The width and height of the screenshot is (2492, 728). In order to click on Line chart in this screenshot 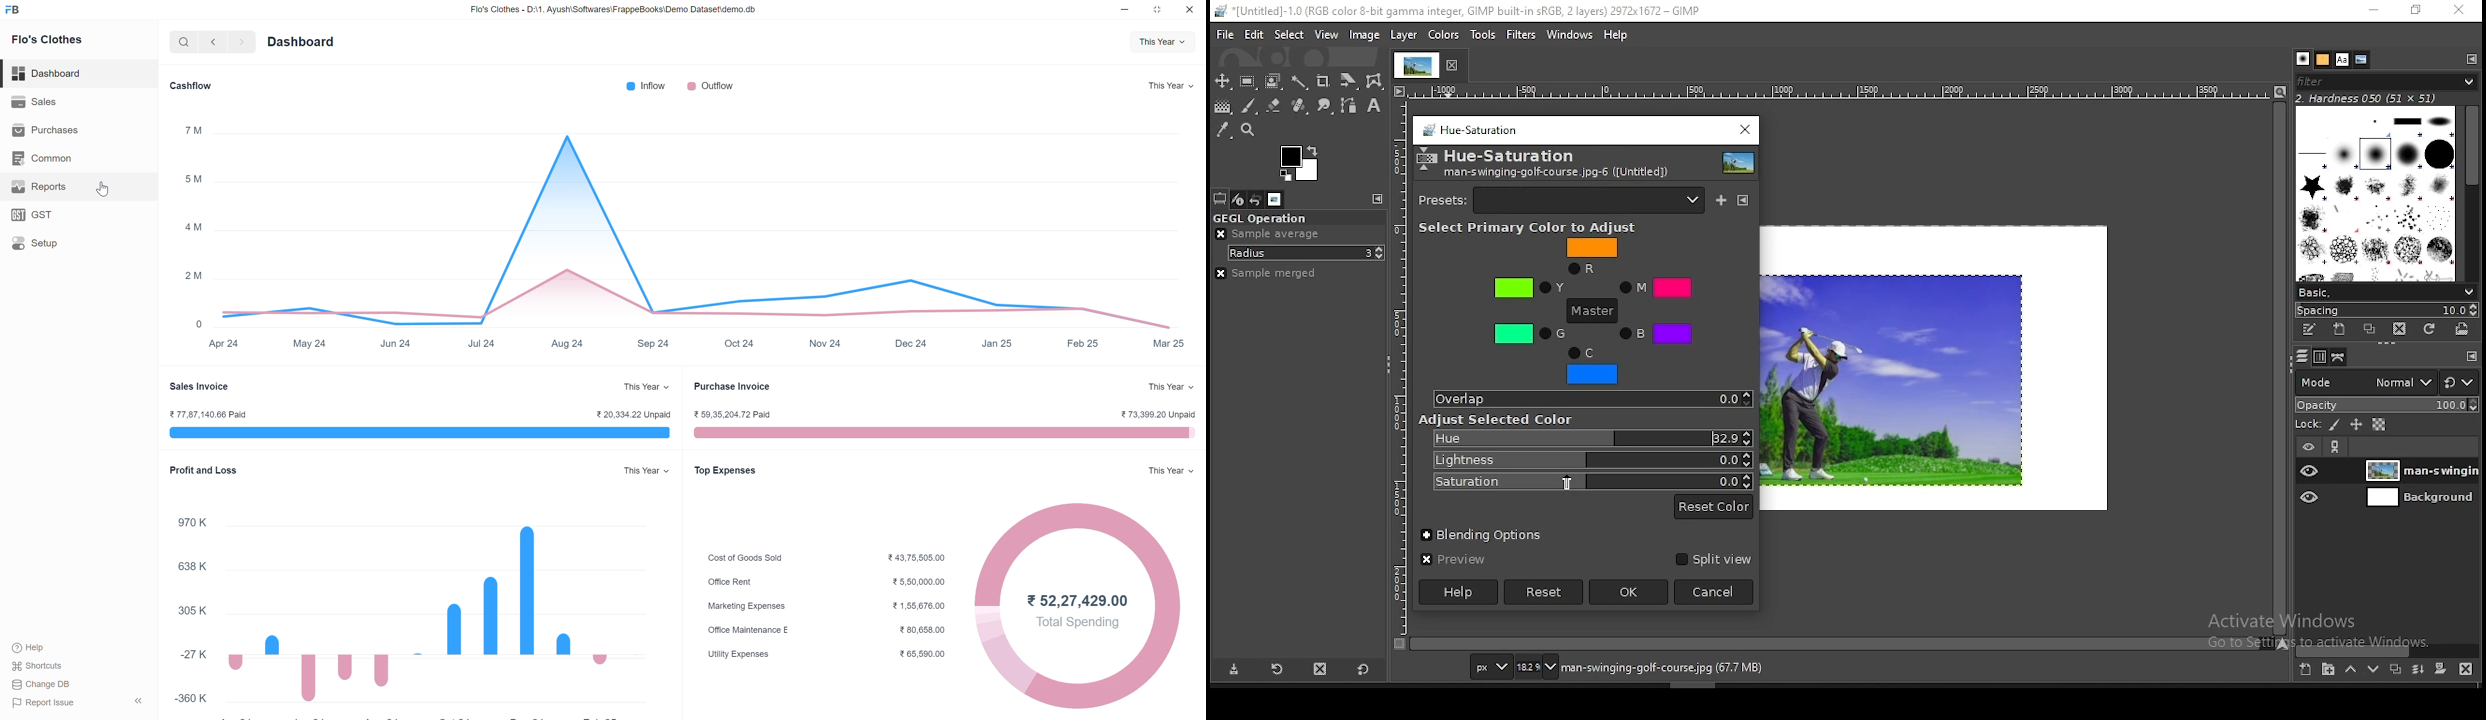, I will do `click(691, 224)`.